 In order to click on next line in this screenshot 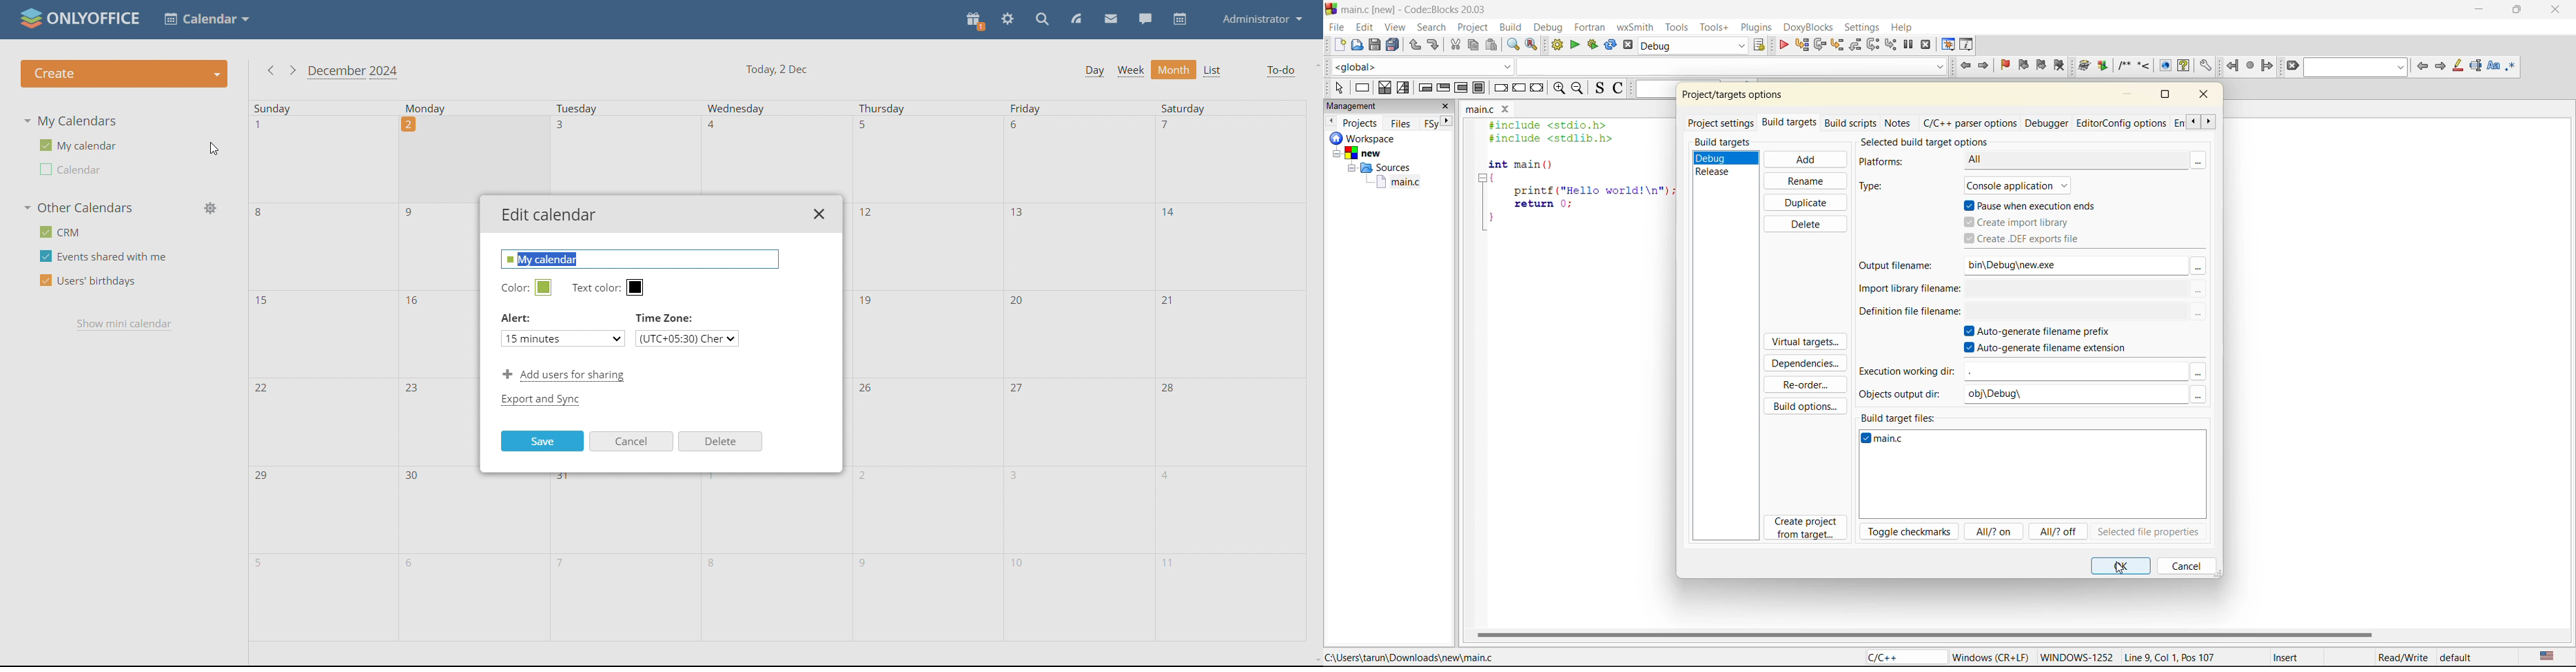, I will do `click(1821, 46)`.